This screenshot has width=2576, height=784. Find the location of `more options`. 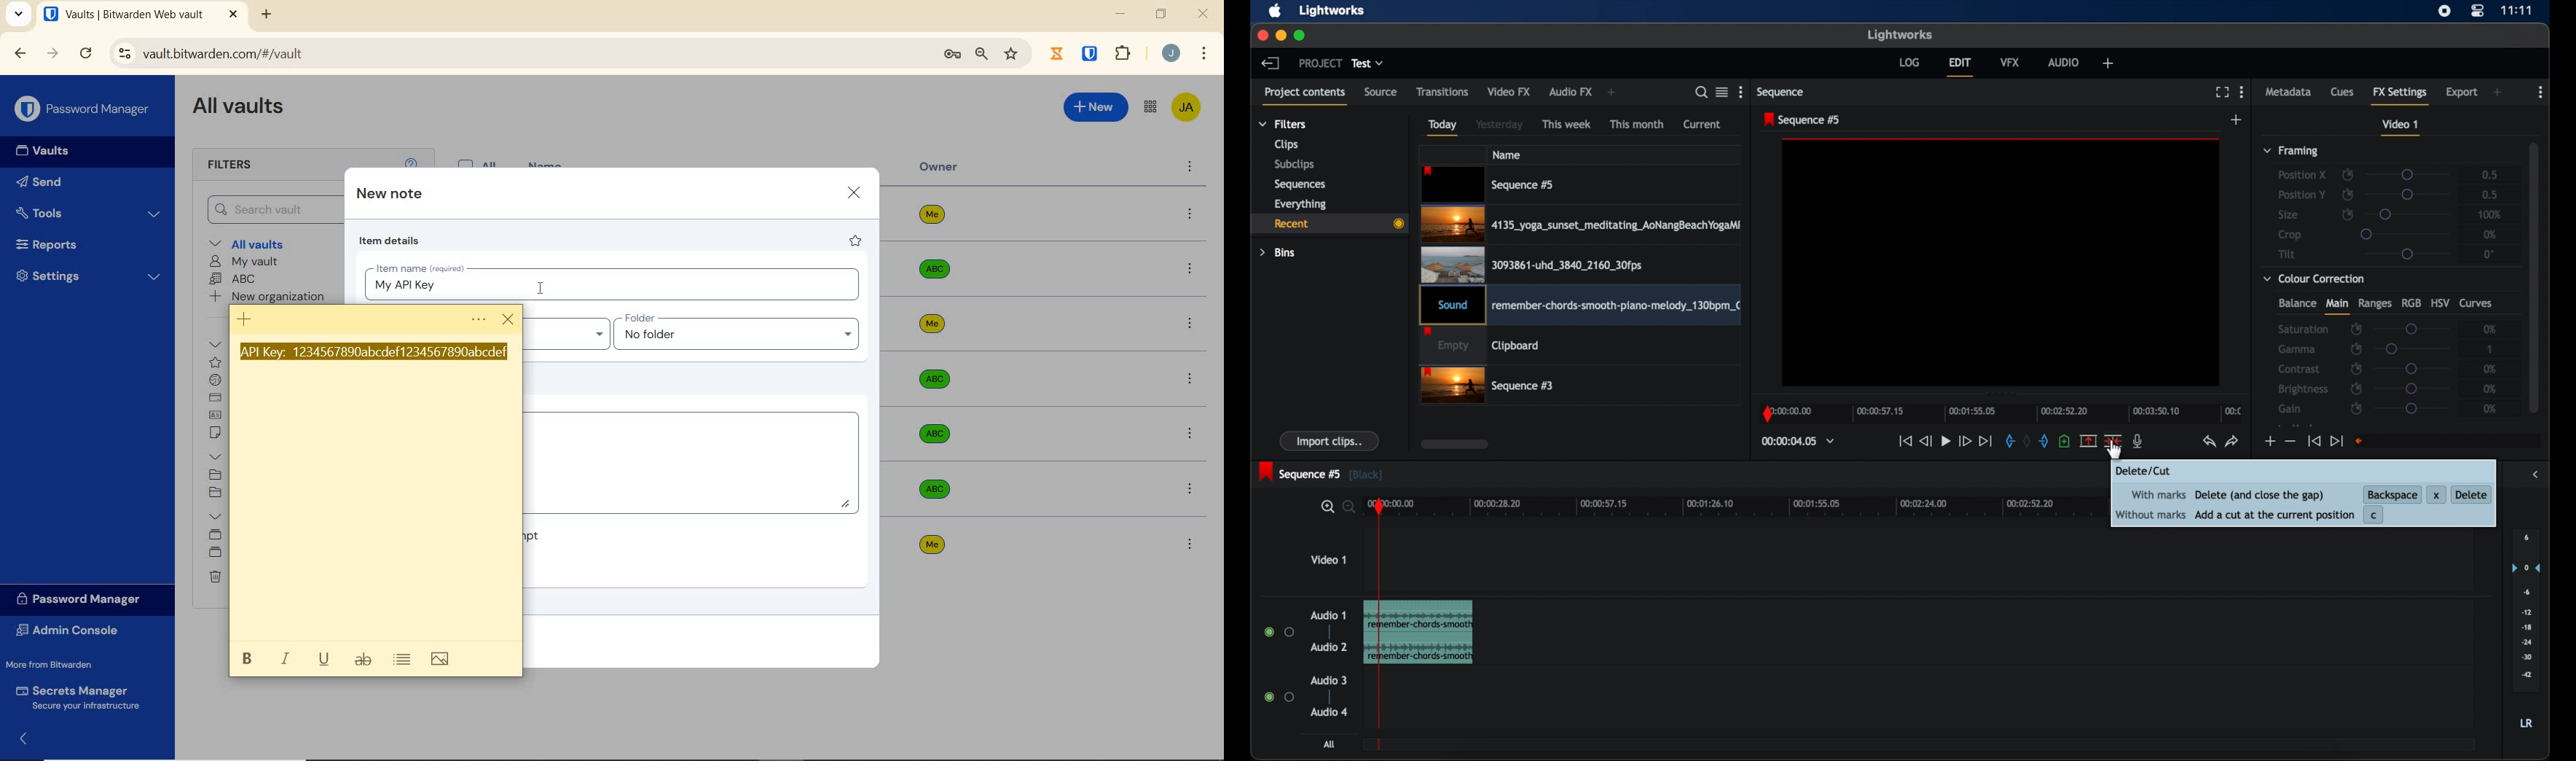

more options is located at coordinates (1190, 168).